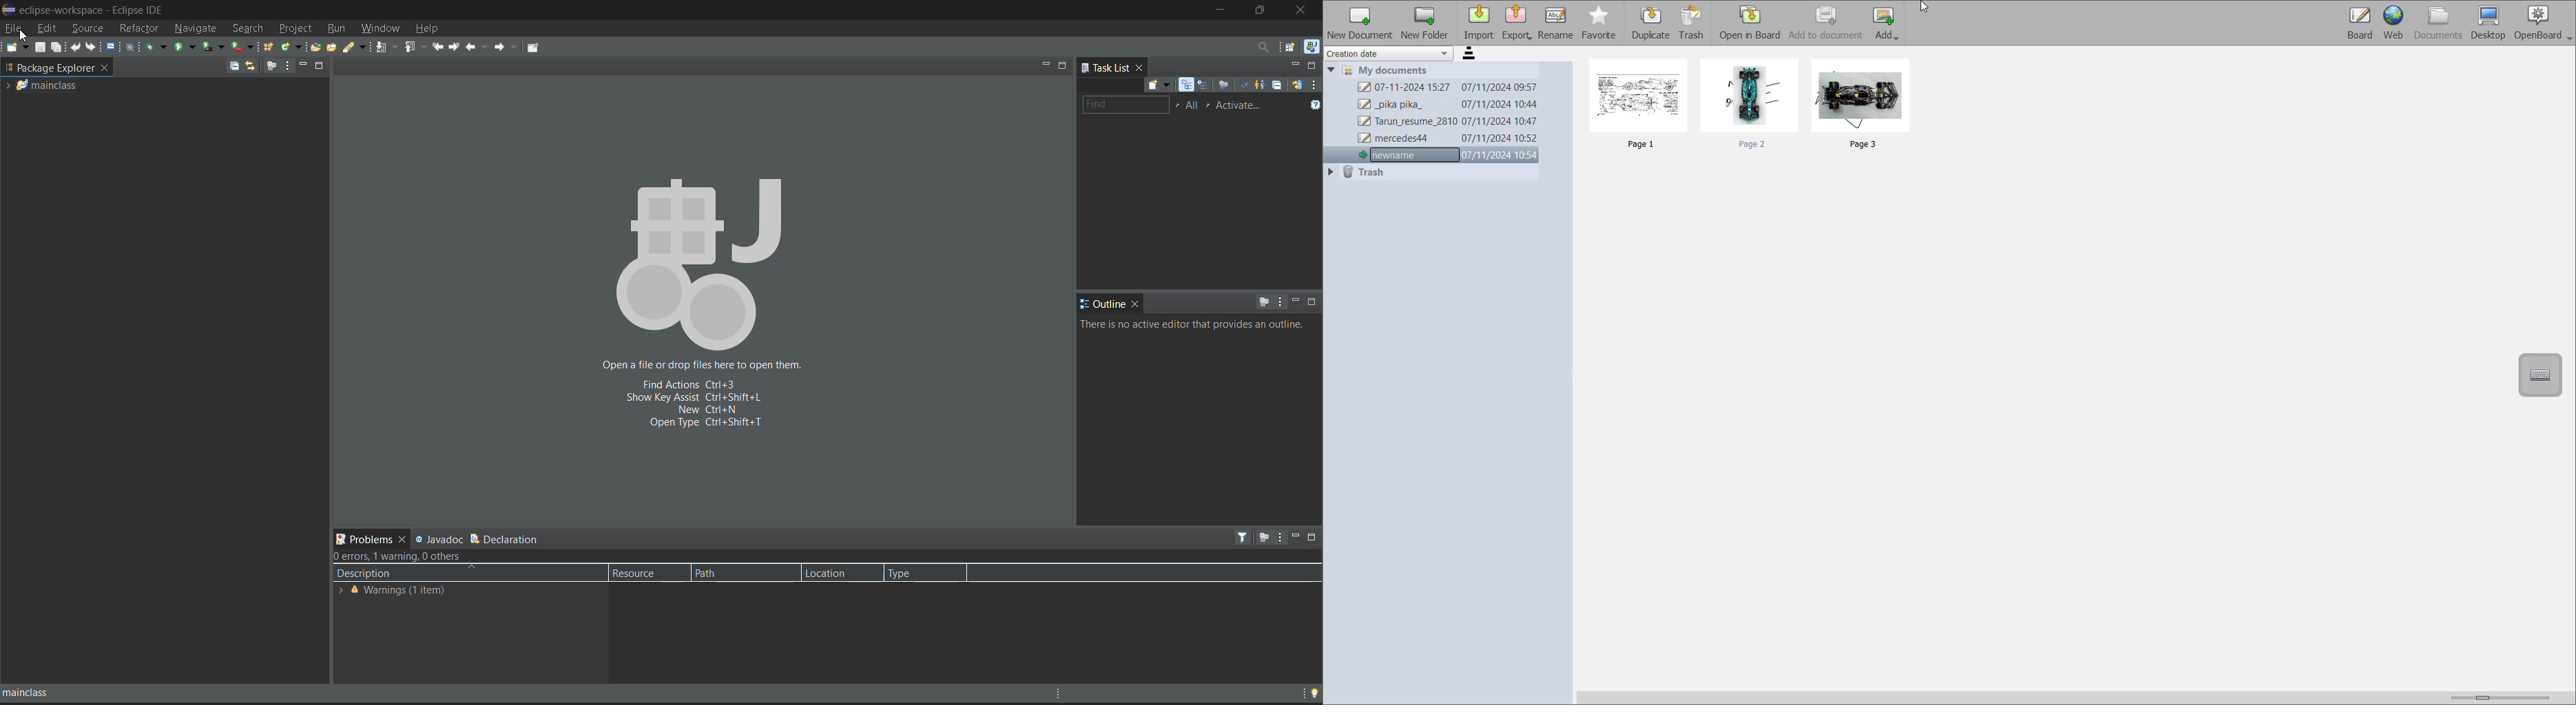 This screenshot has width=2576, height=728. I want to click on new document, so click(1358, 22).